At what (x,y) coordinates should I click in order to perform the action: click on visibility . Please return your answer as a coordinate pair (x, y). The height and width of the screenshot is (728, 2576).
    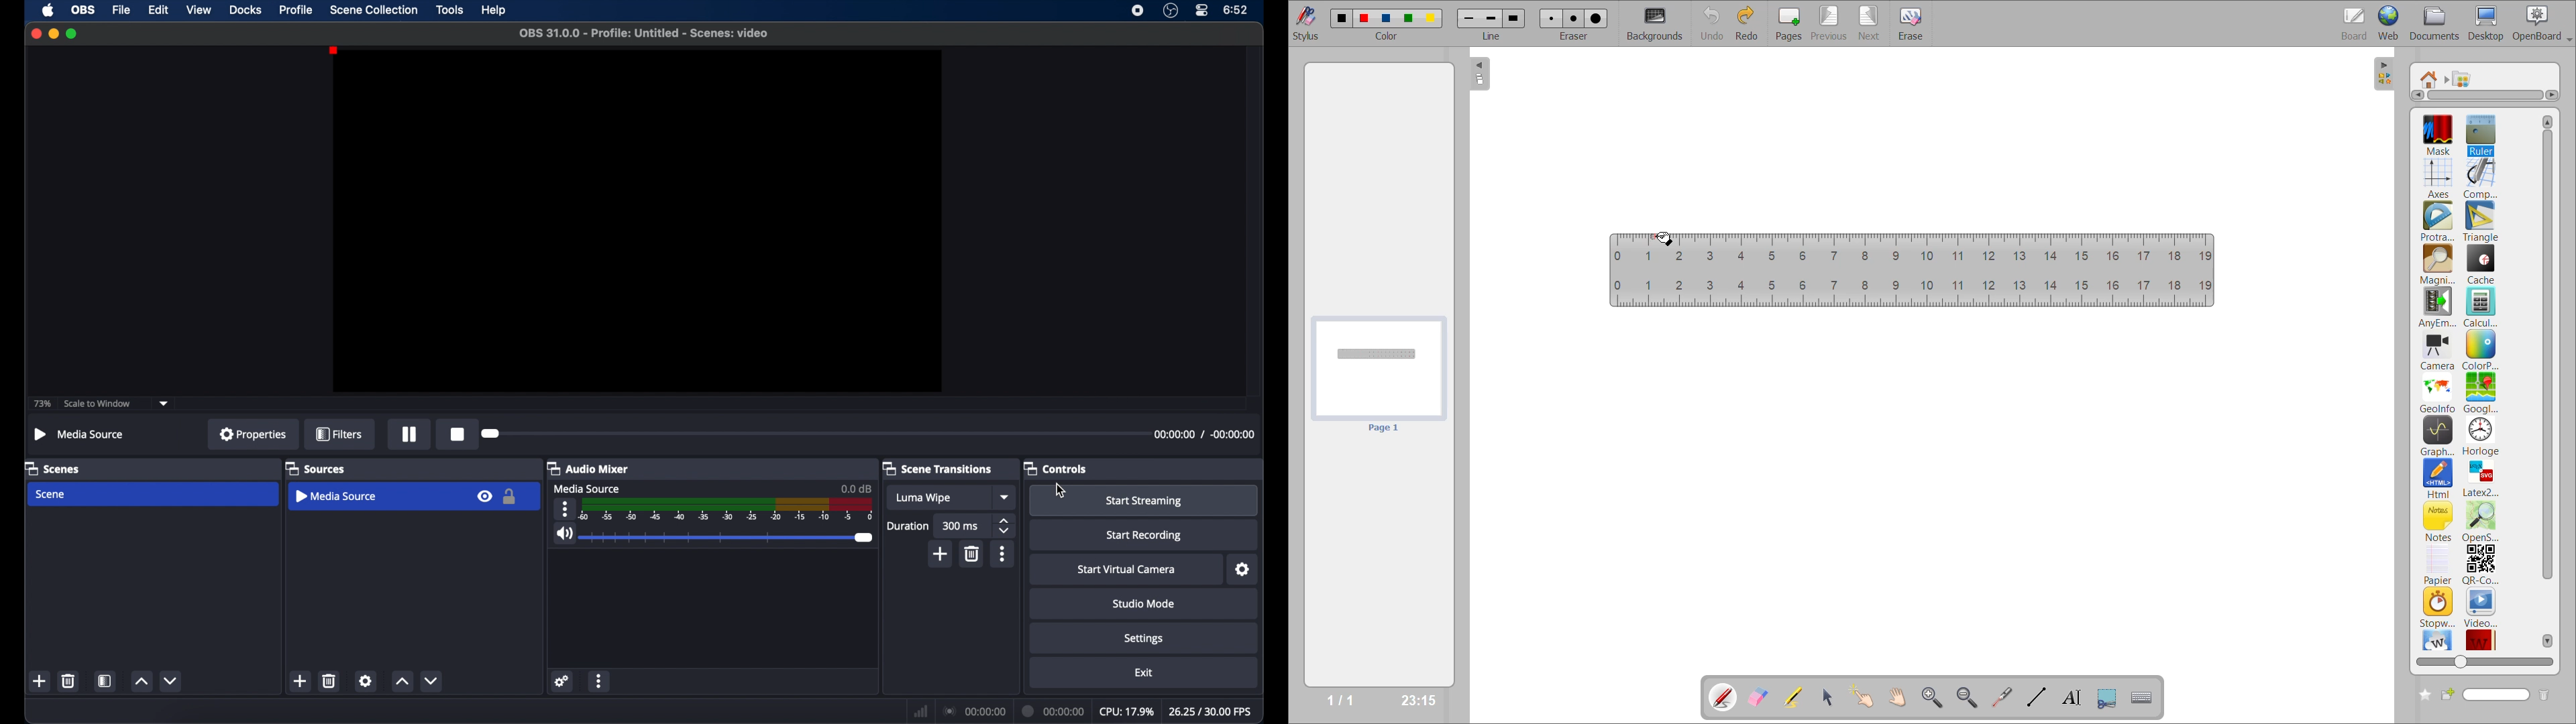
    Looking at the image, I should click on (486, 497).